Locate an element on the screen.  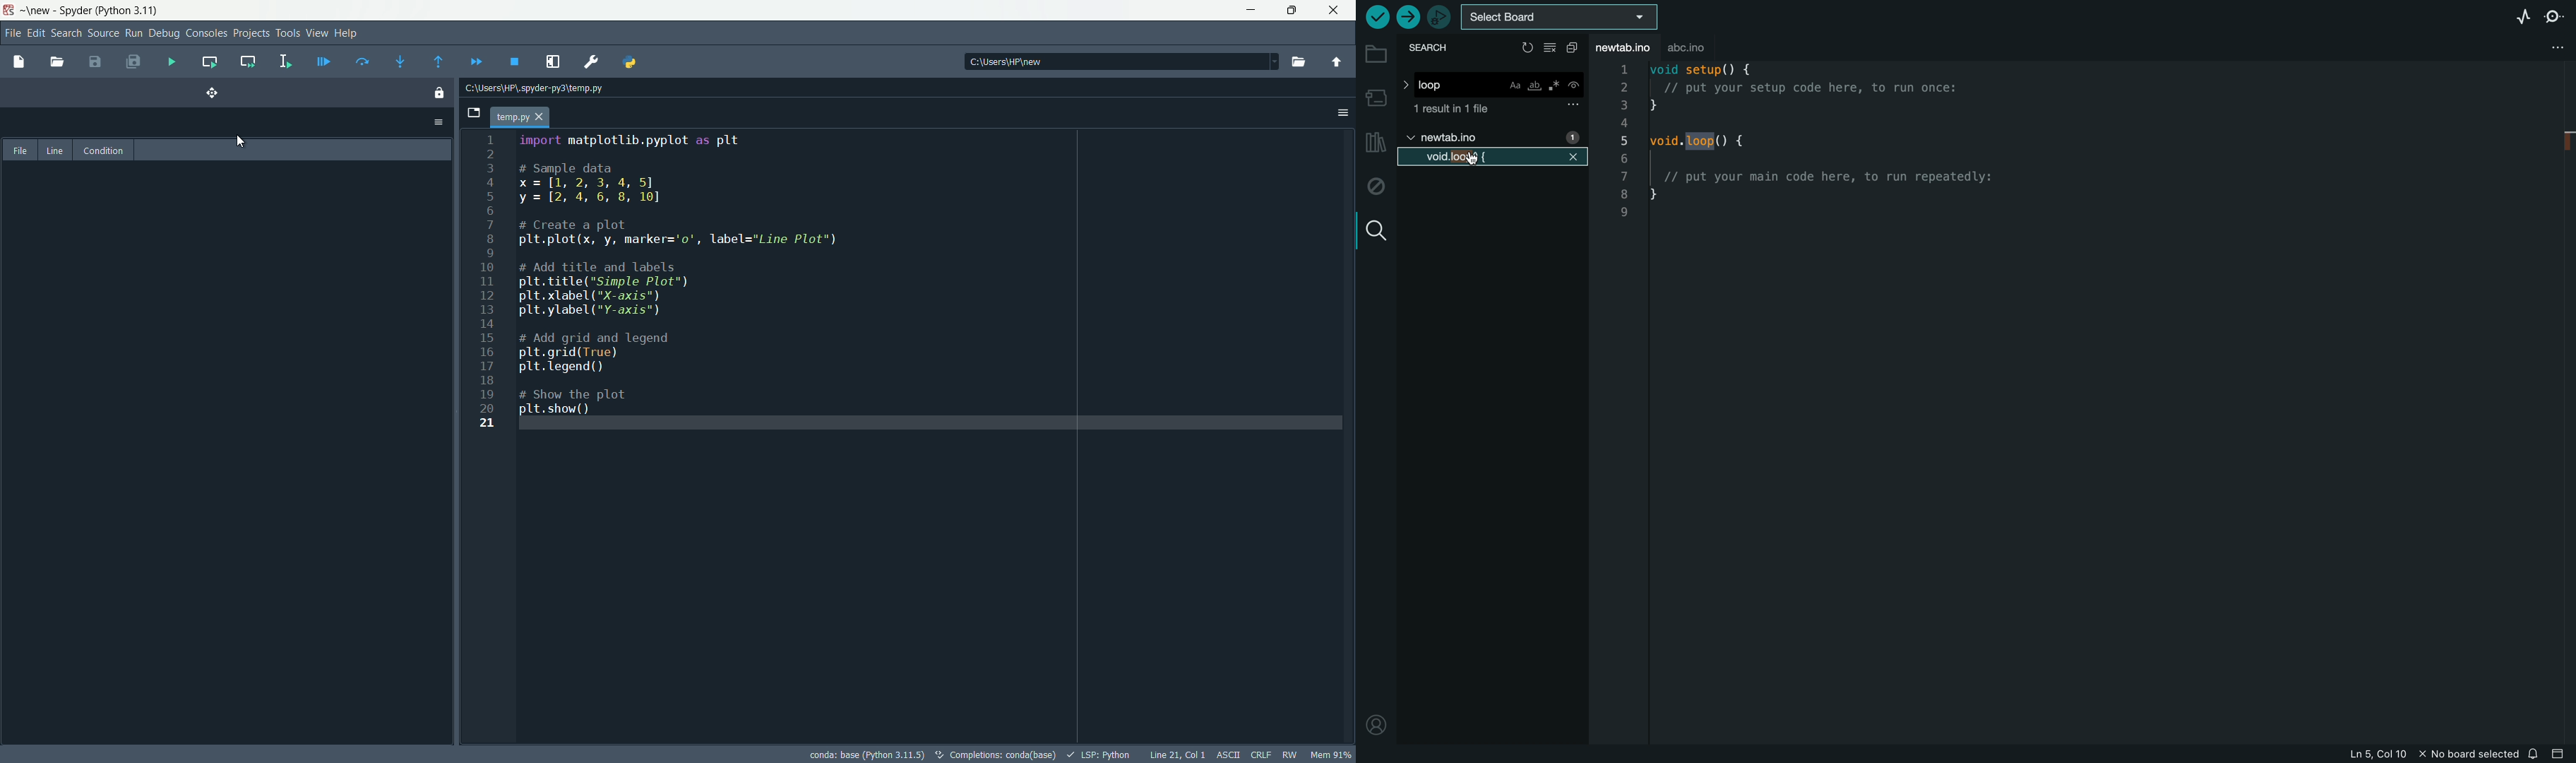
debug file is located at coordinates (324, 60).